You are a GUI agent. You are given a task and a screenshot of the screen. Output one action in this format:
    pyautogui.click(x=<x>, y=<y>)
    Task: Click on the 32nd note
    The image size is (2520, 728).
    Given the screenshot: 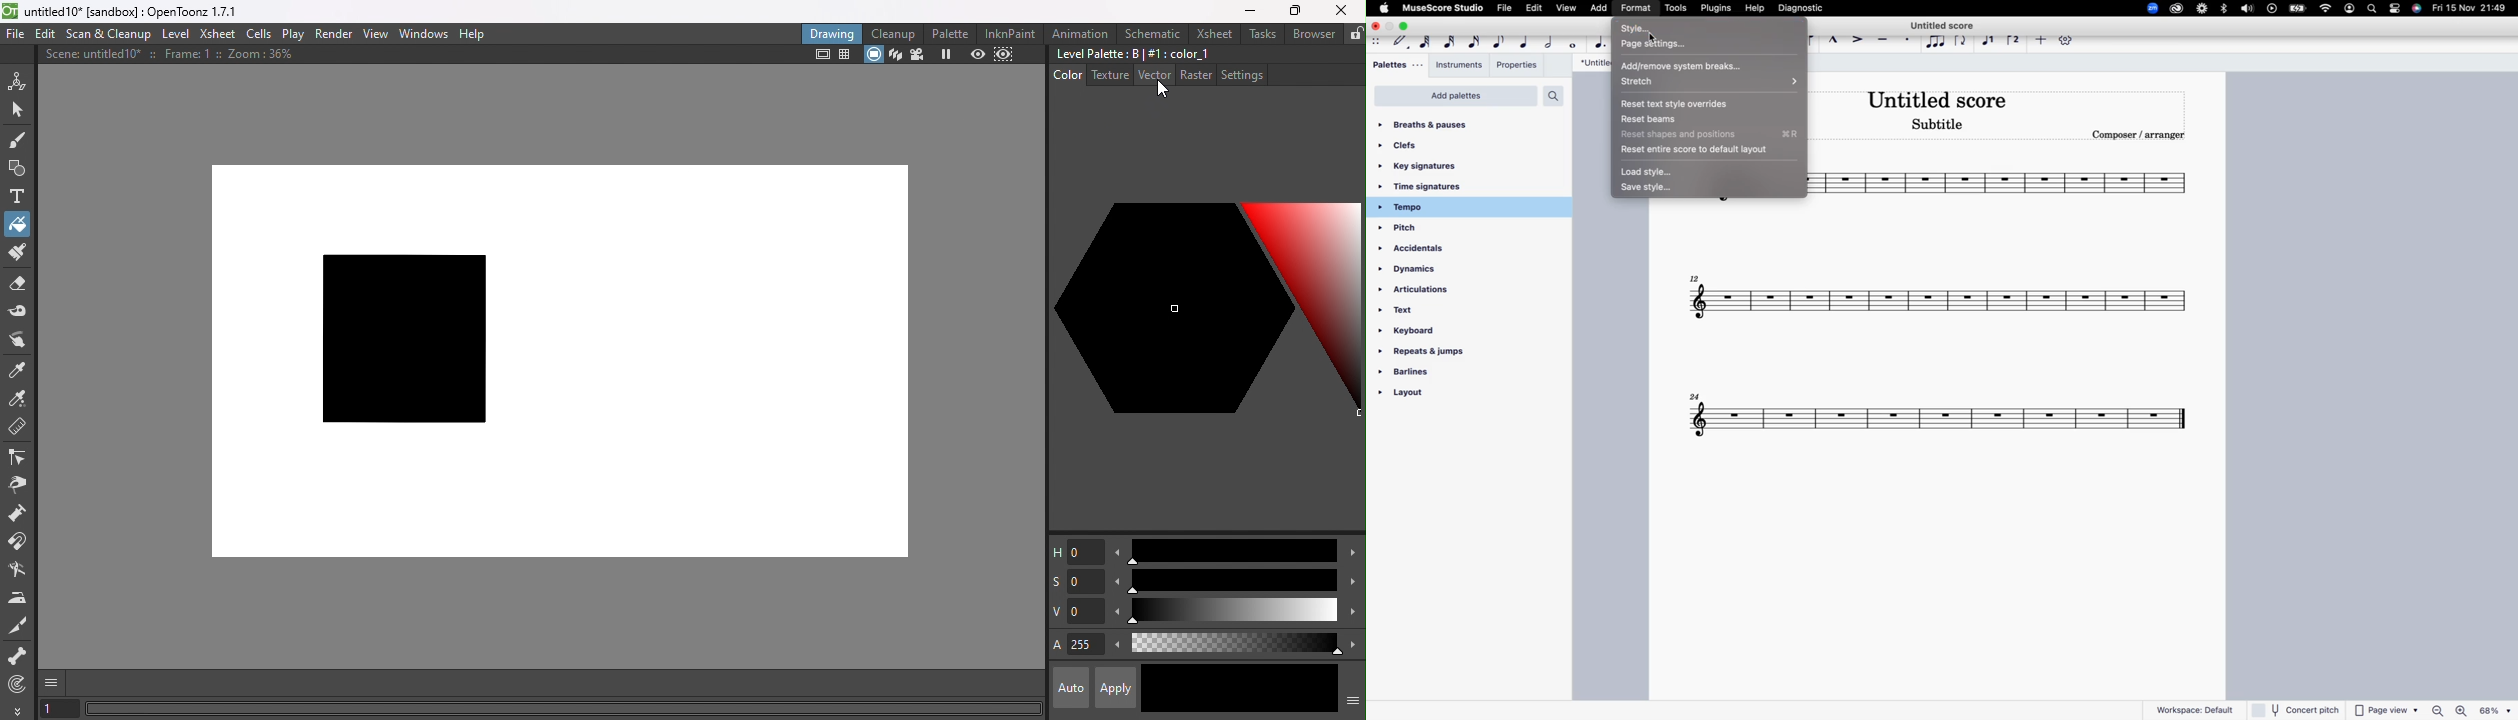 What is the action you would take?
    pyautogui.click(x=1450, y=40)
    